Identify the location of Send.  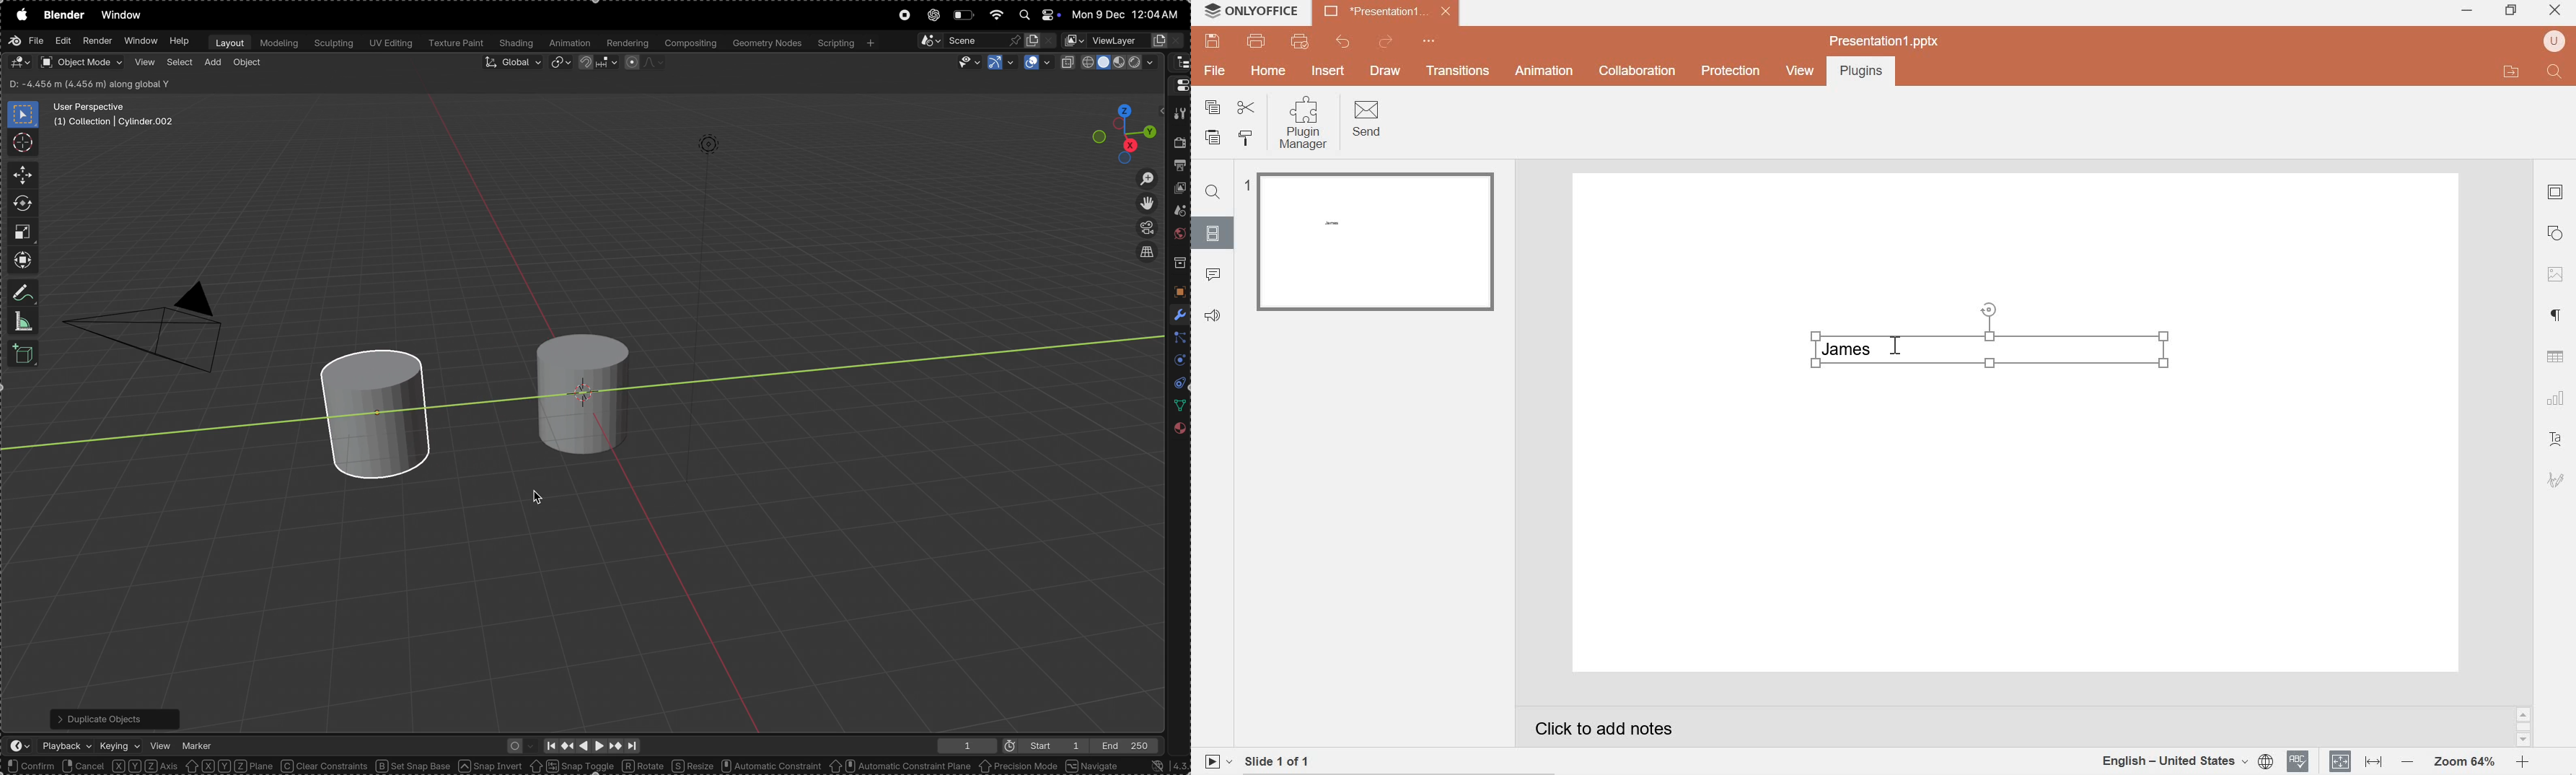
(1368, 120).